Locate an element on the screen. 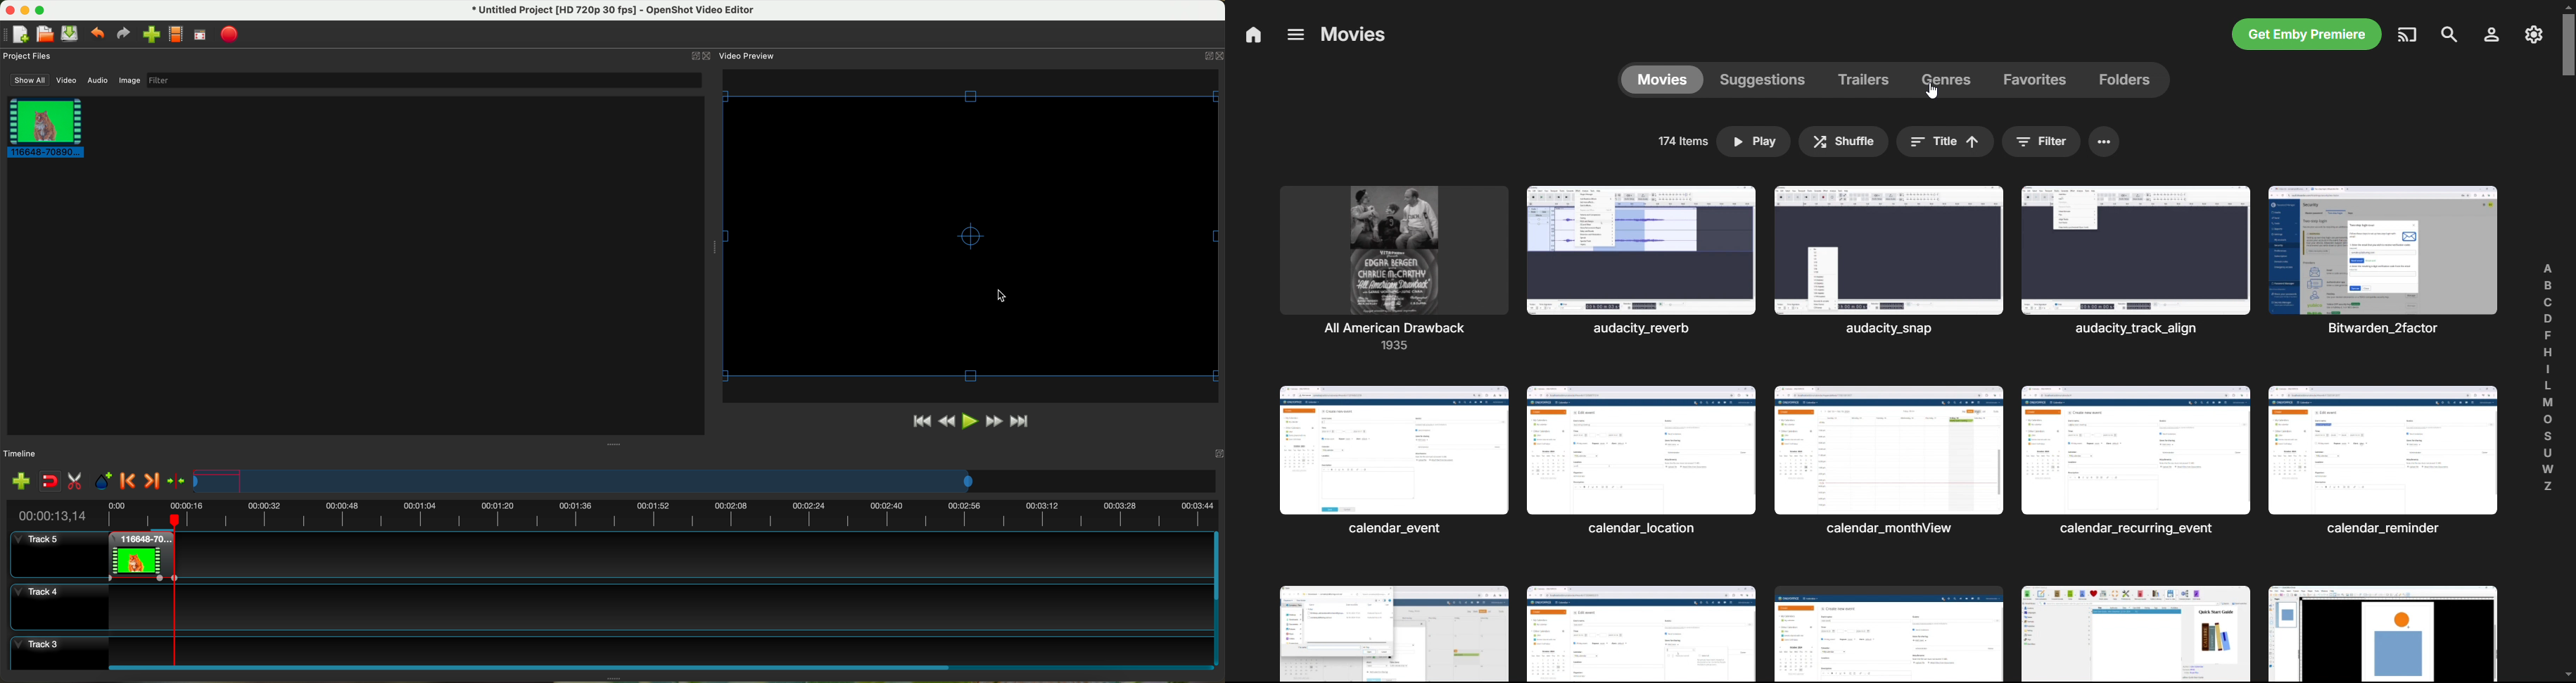 The height and width of the screenshot is (700, 2576). calendar _location is located at coordinates (1644, 462).